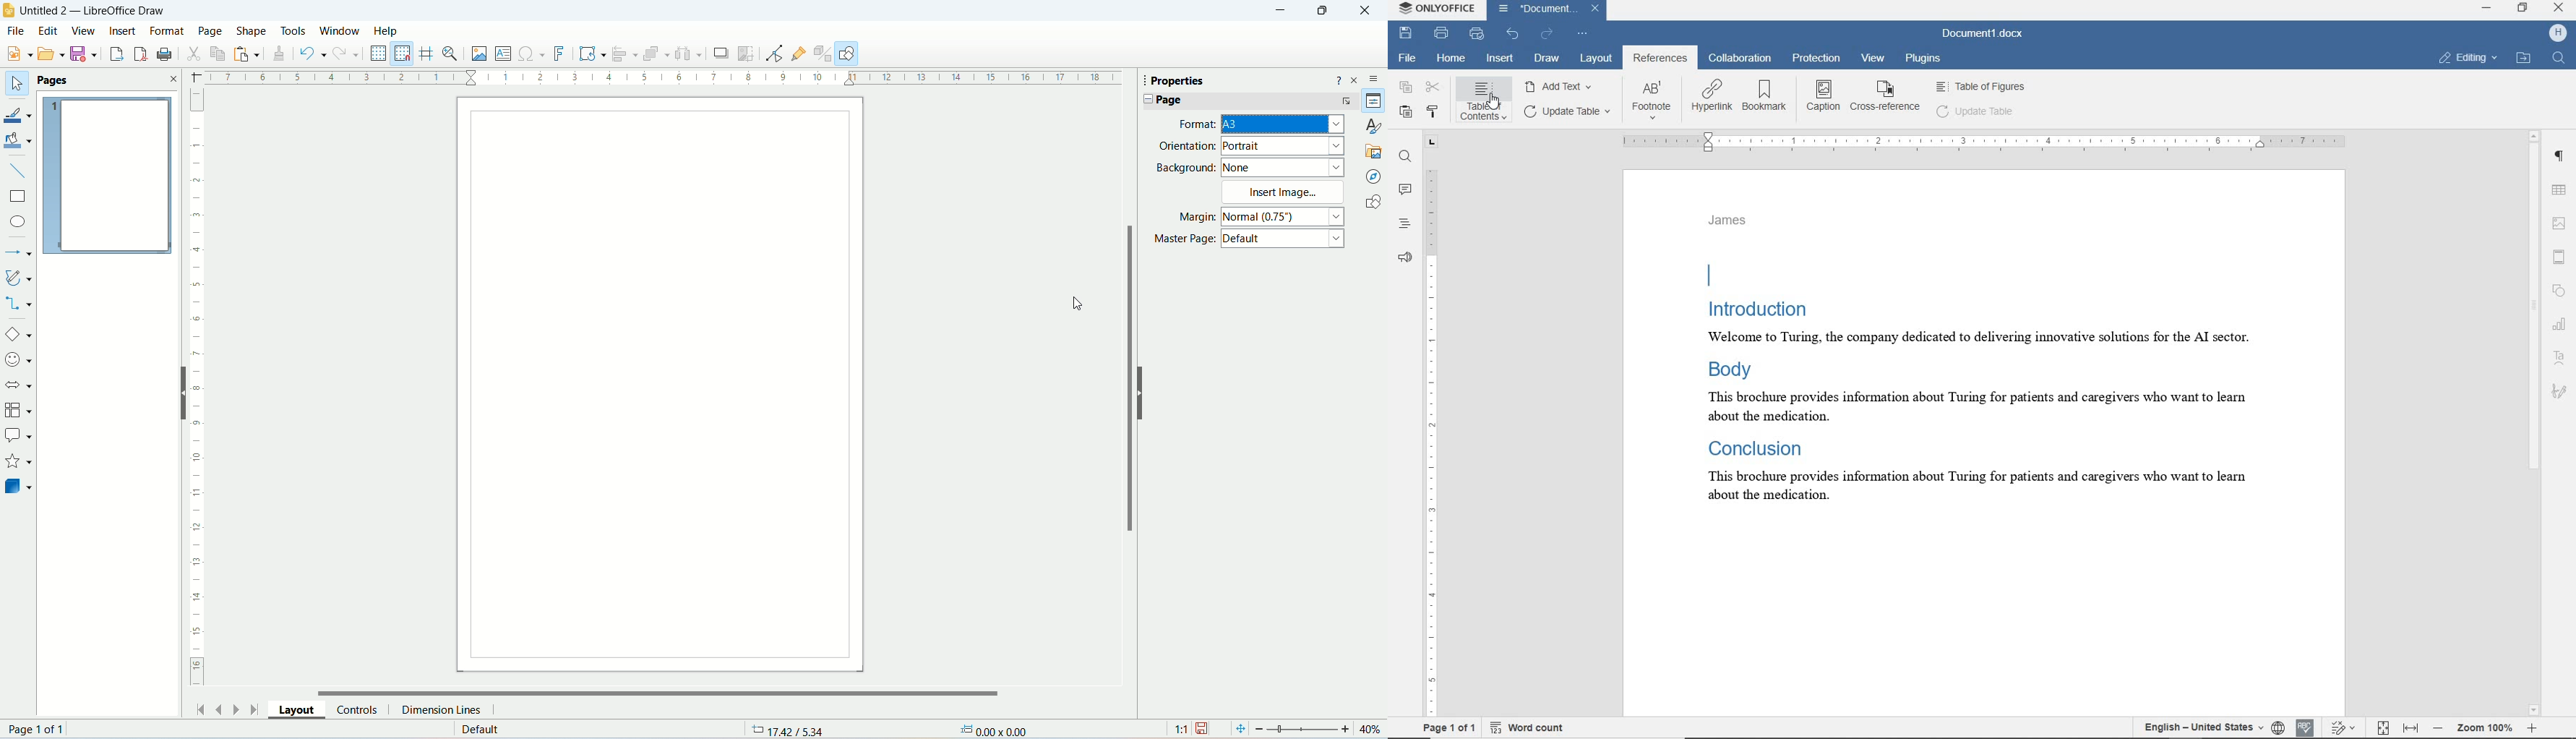  I want to click on undo, so click(1514, 34).